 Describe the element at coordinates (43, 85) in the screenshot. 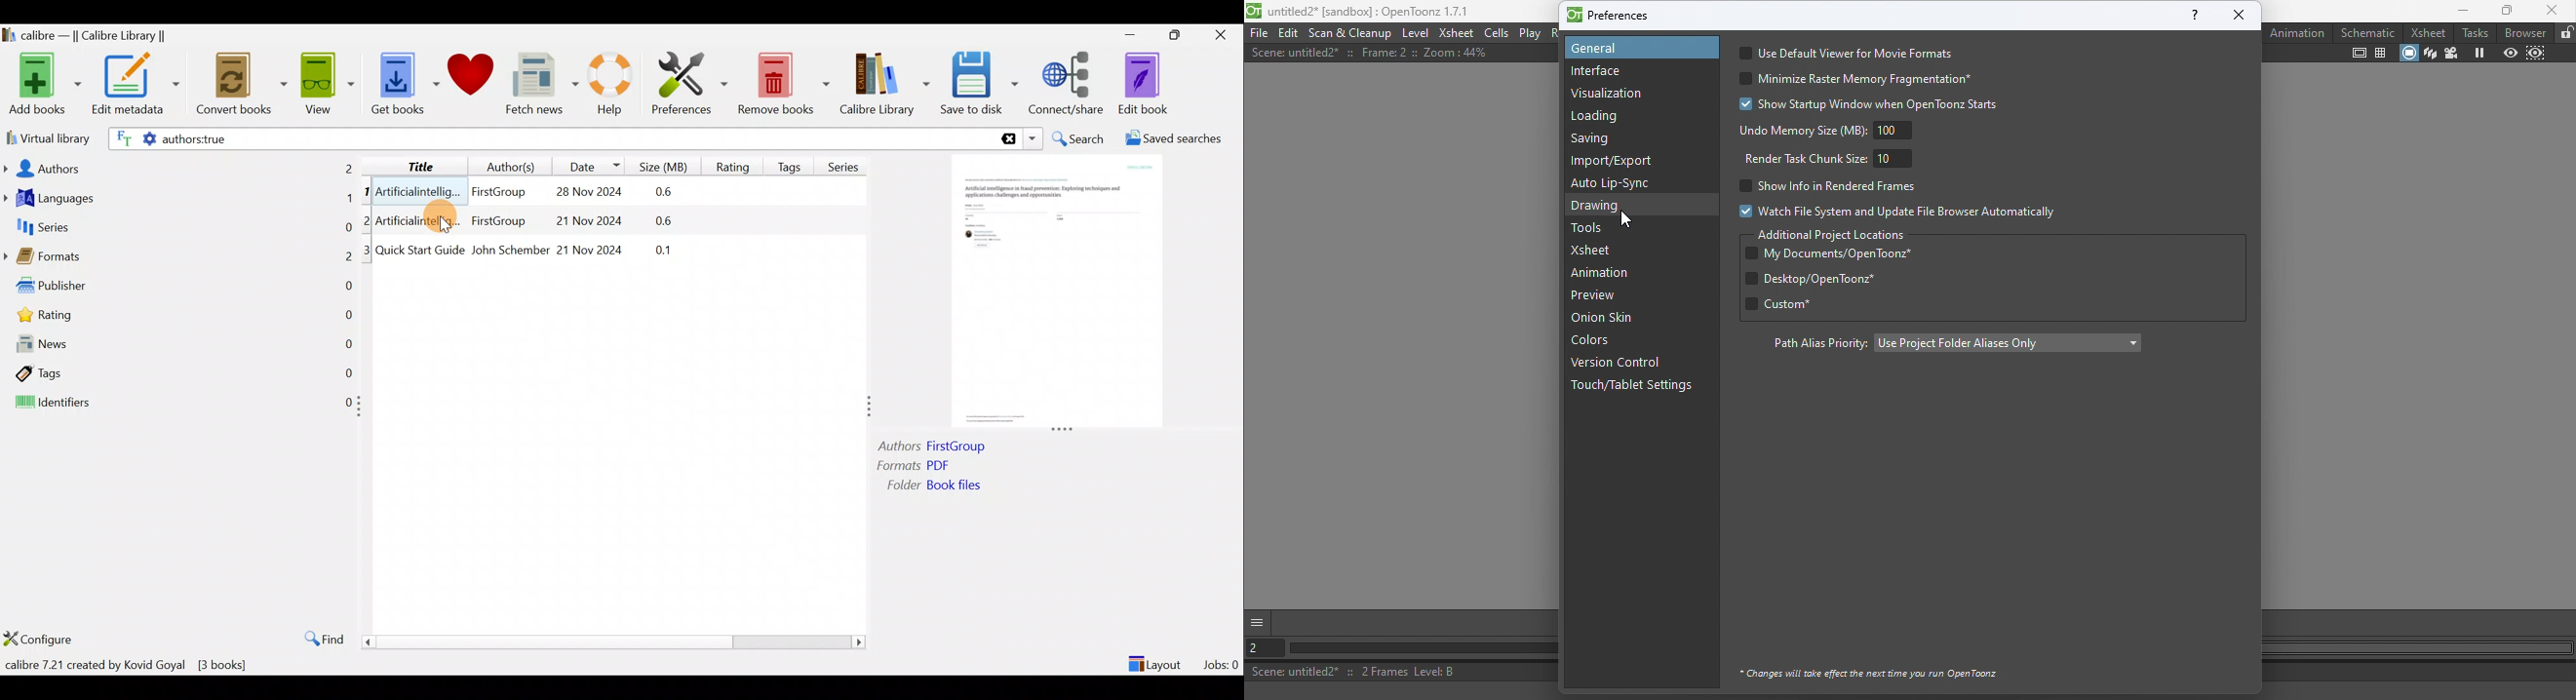

I see `Add books` at that location.